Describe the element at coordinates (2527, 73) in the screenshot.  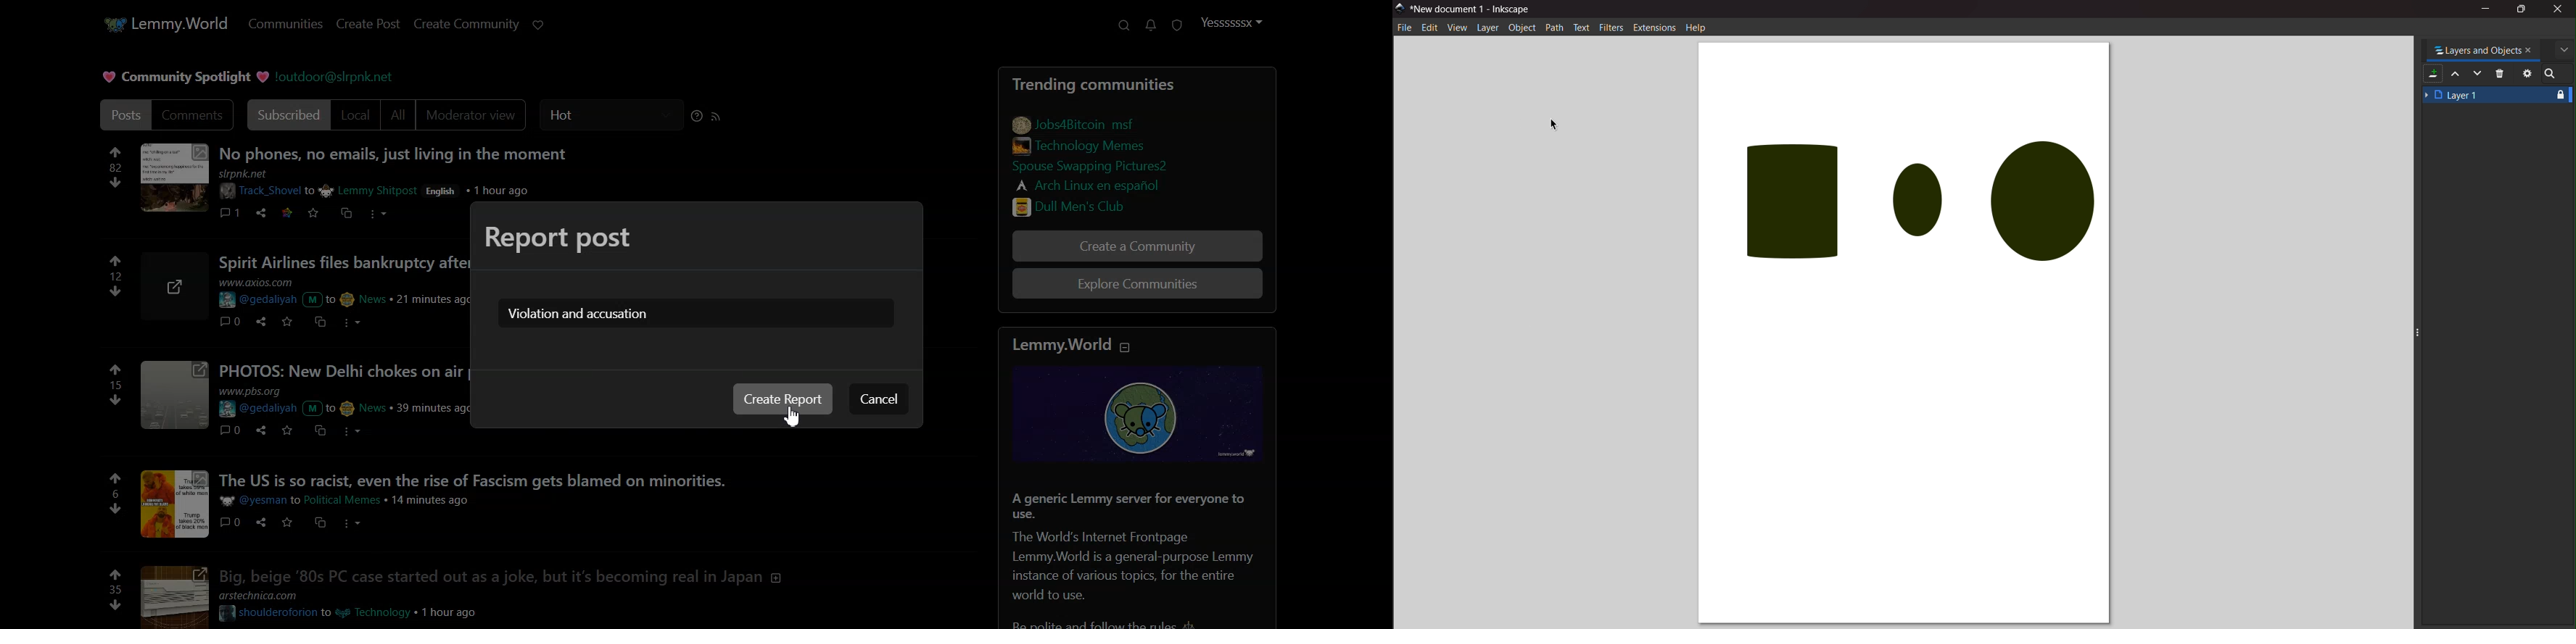
I see `setting` at that location.